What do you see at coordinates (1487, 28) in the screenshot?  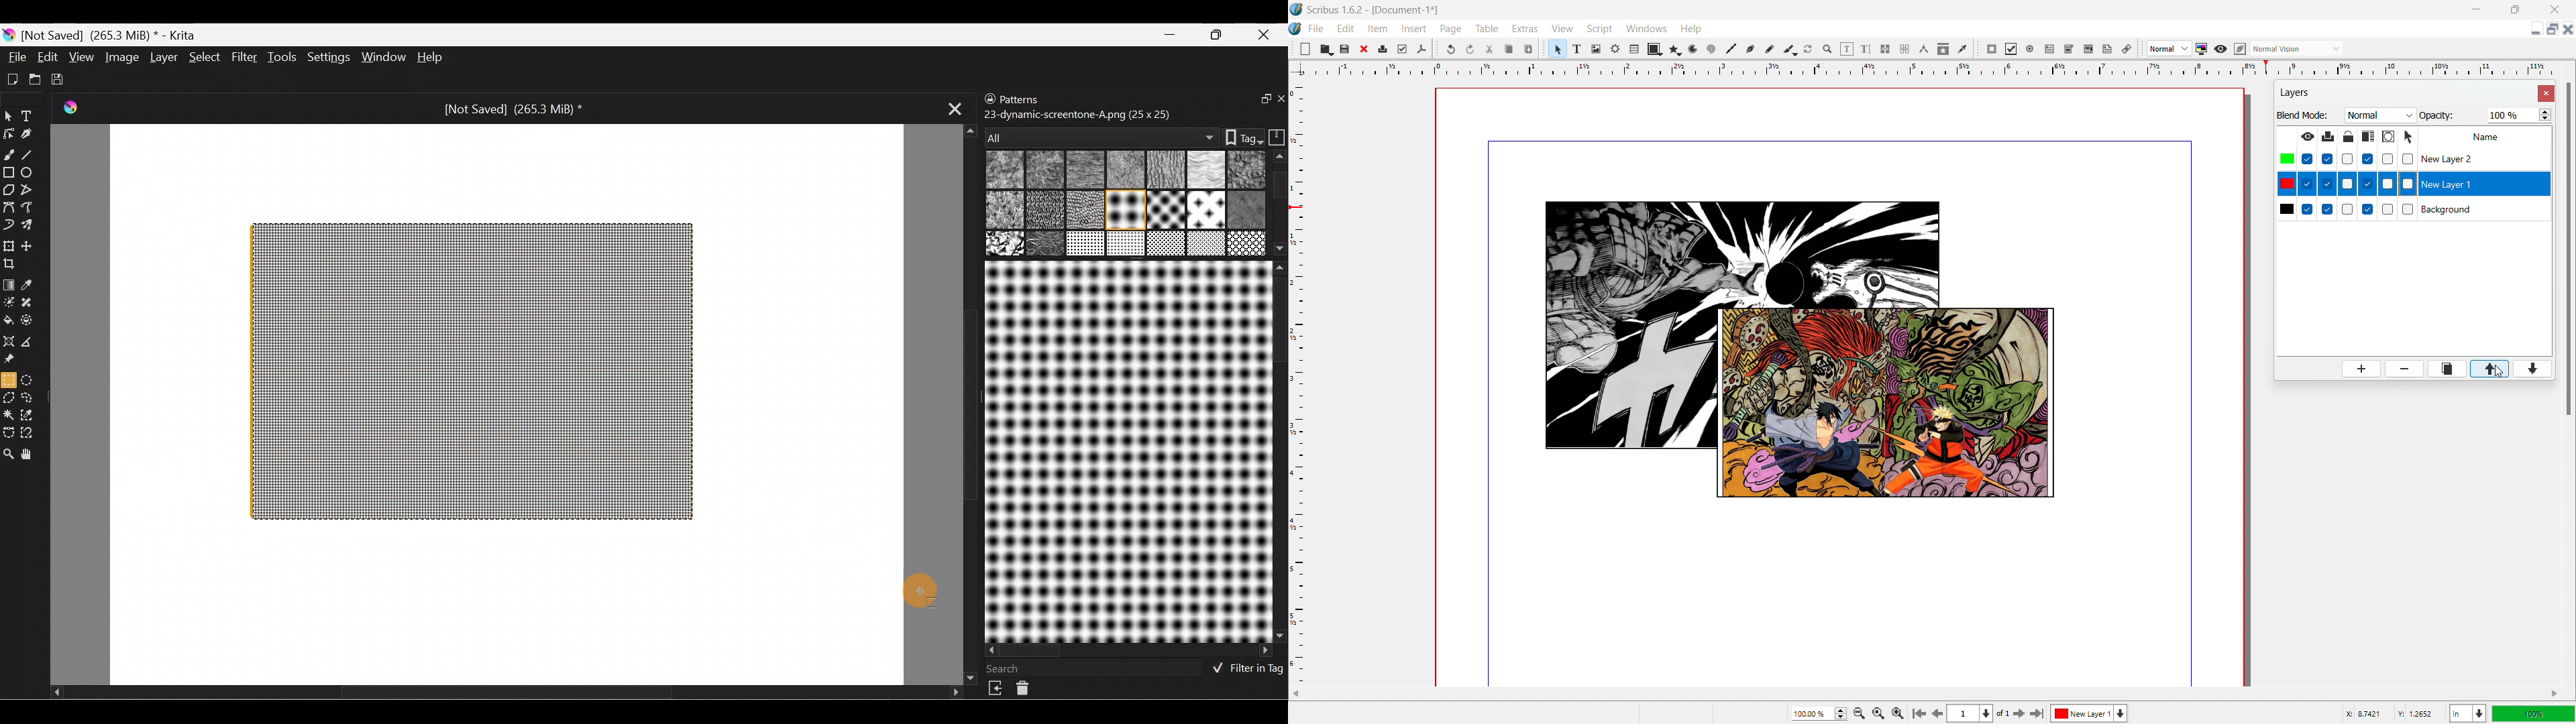 I see `table` at bounding box center [1487, 28].